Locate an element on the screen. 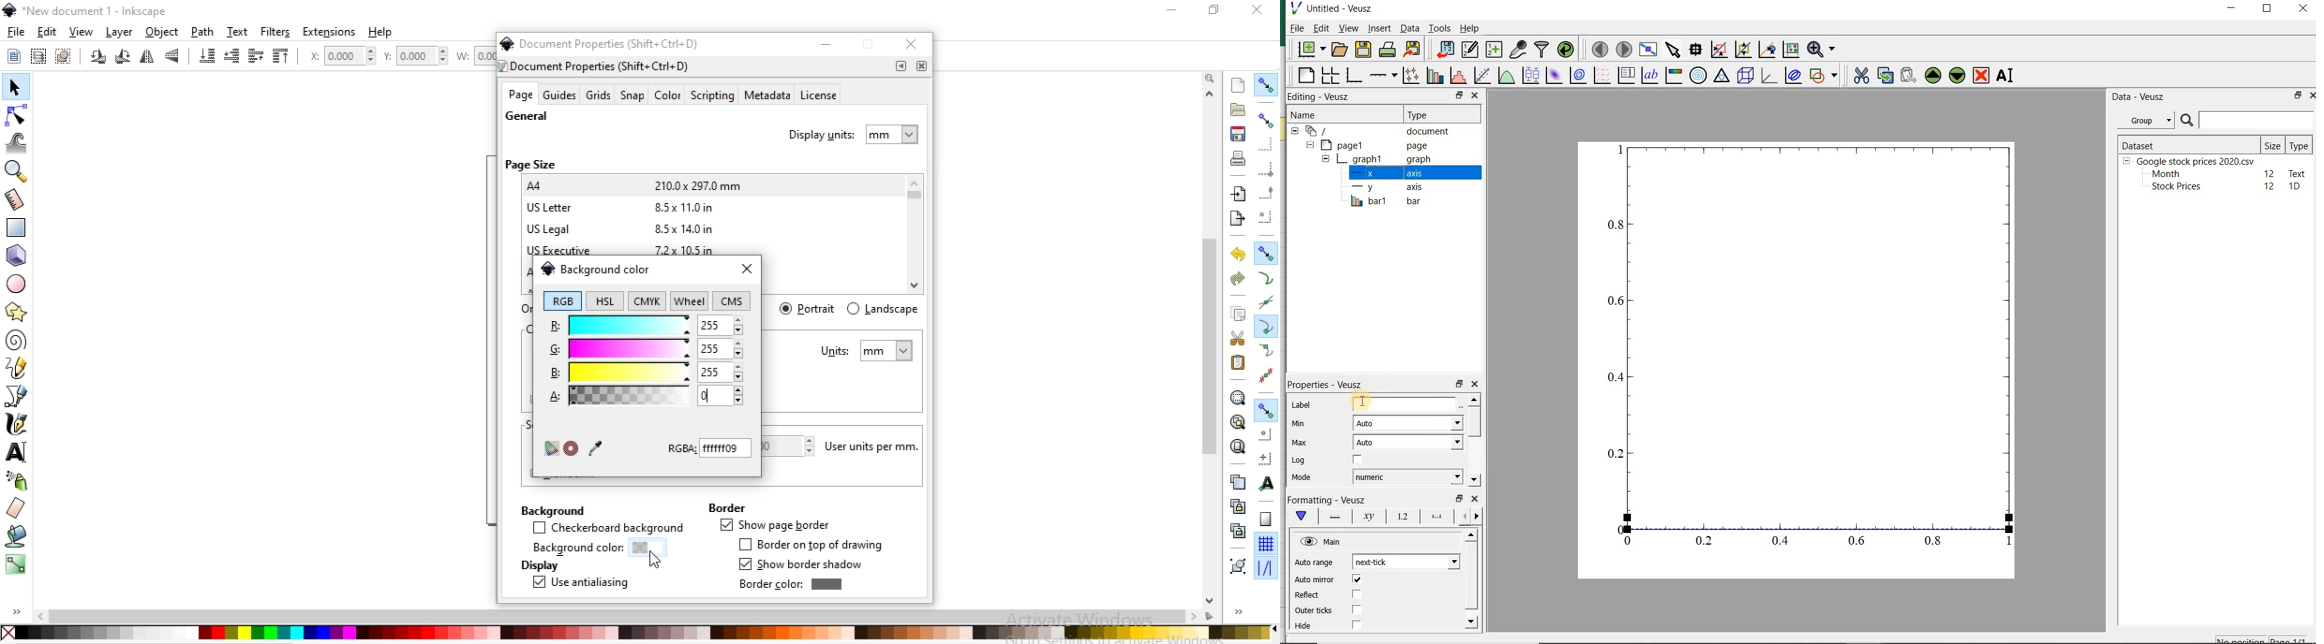 This screenshot has width=2324, height=644. view is located at coordinates (1348, 29).